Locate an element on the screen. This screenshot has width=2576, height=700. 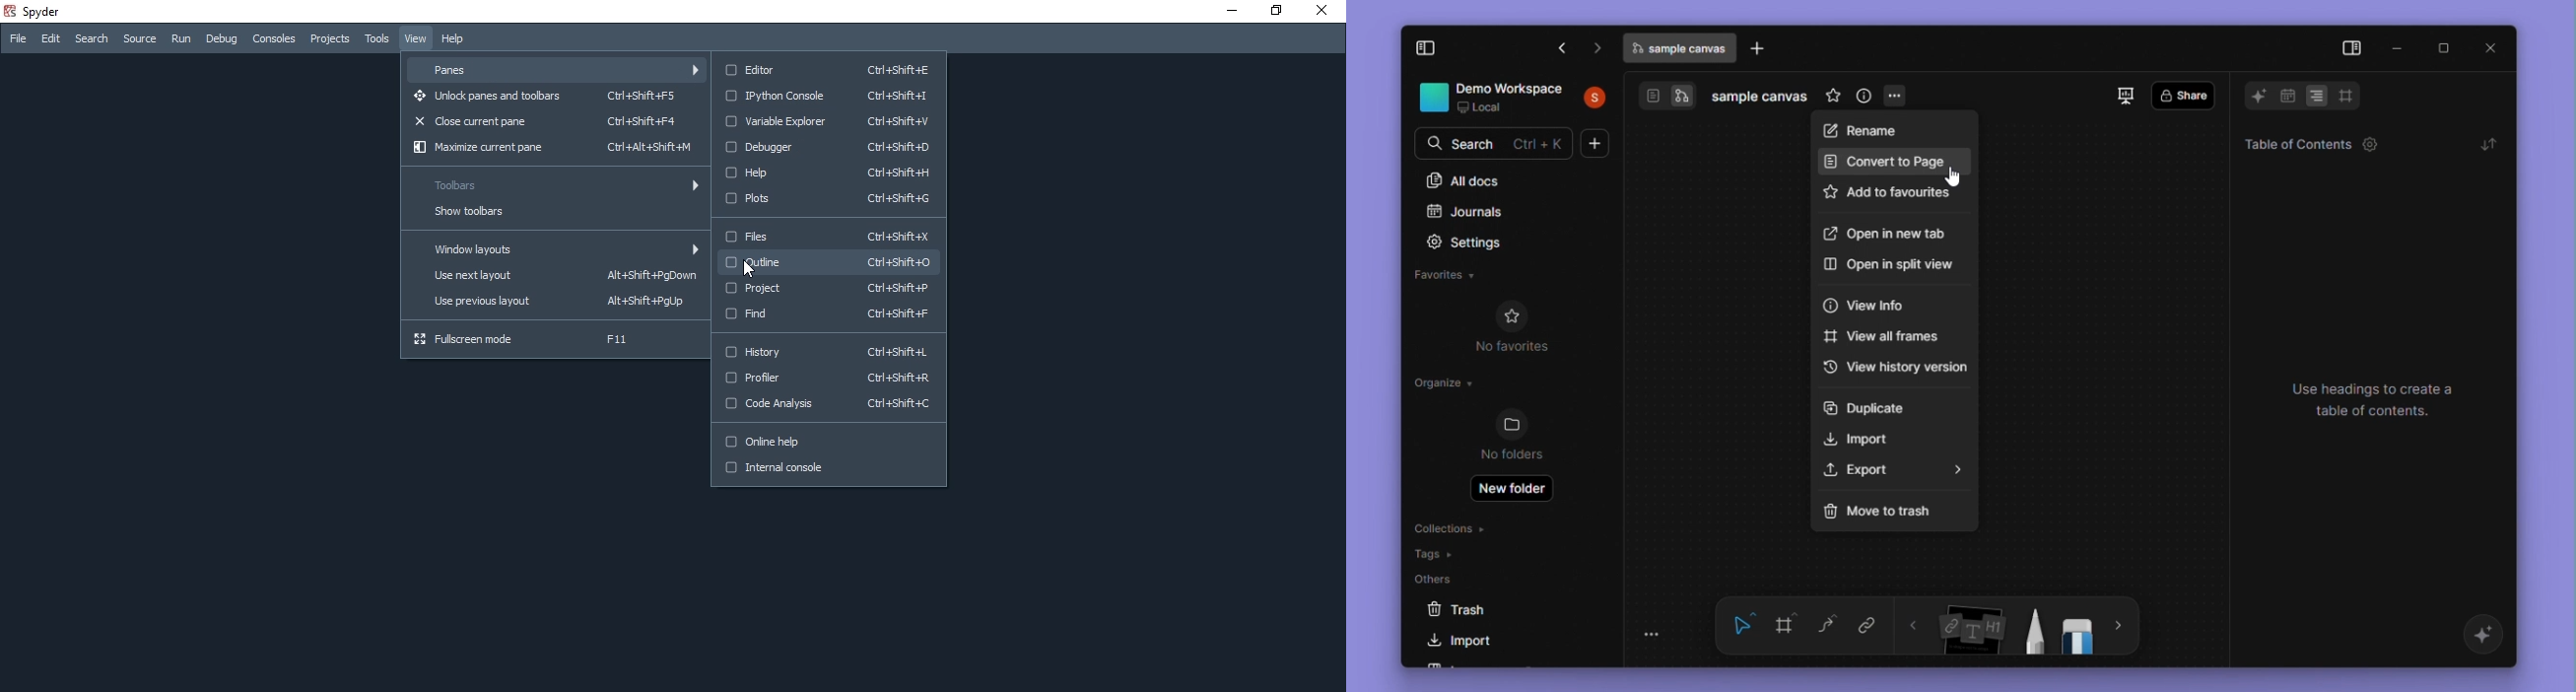
Convert to page is located at coordinates (1885, 161).